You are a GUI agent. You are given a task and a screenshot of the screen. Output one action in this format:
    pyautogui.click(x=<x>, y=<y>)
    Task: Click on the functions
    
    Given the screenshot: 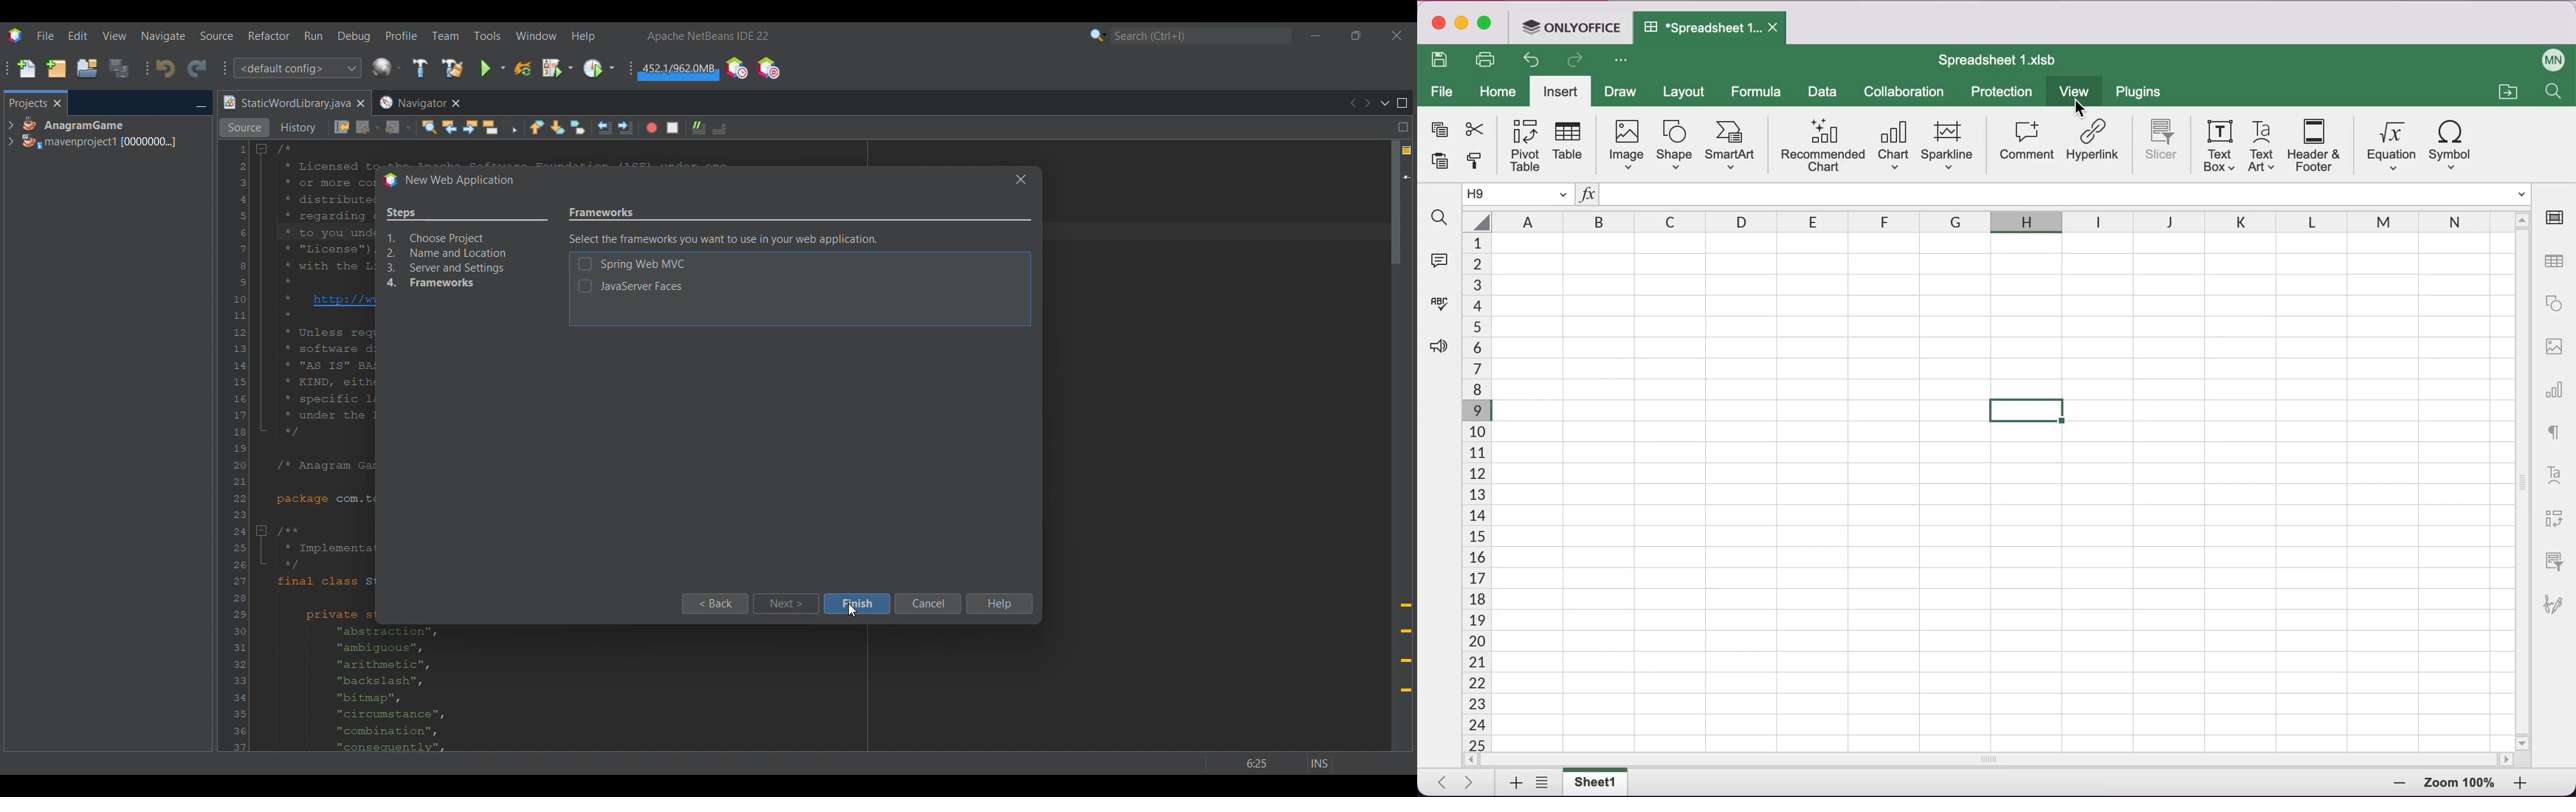 What is the action you would take?
    pyautogui.click(x=1588, y=195)
    